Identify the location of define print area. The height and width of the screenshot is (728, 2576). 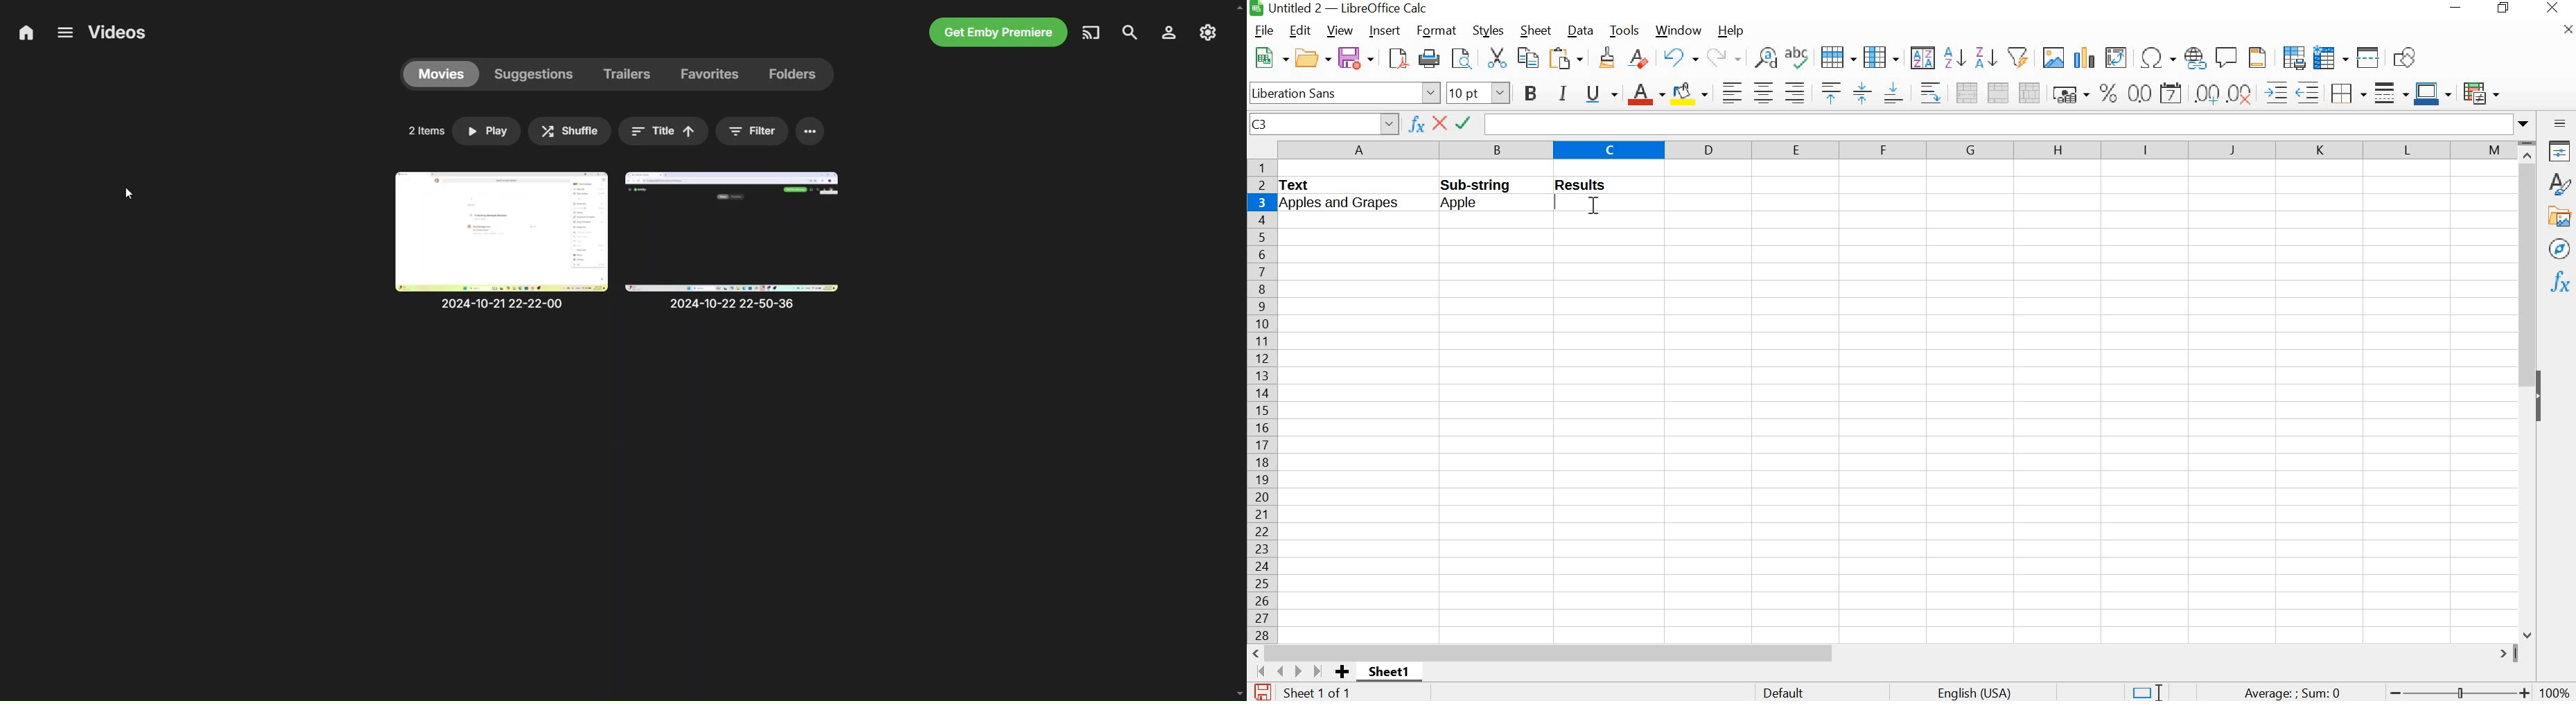
(2293, 56).